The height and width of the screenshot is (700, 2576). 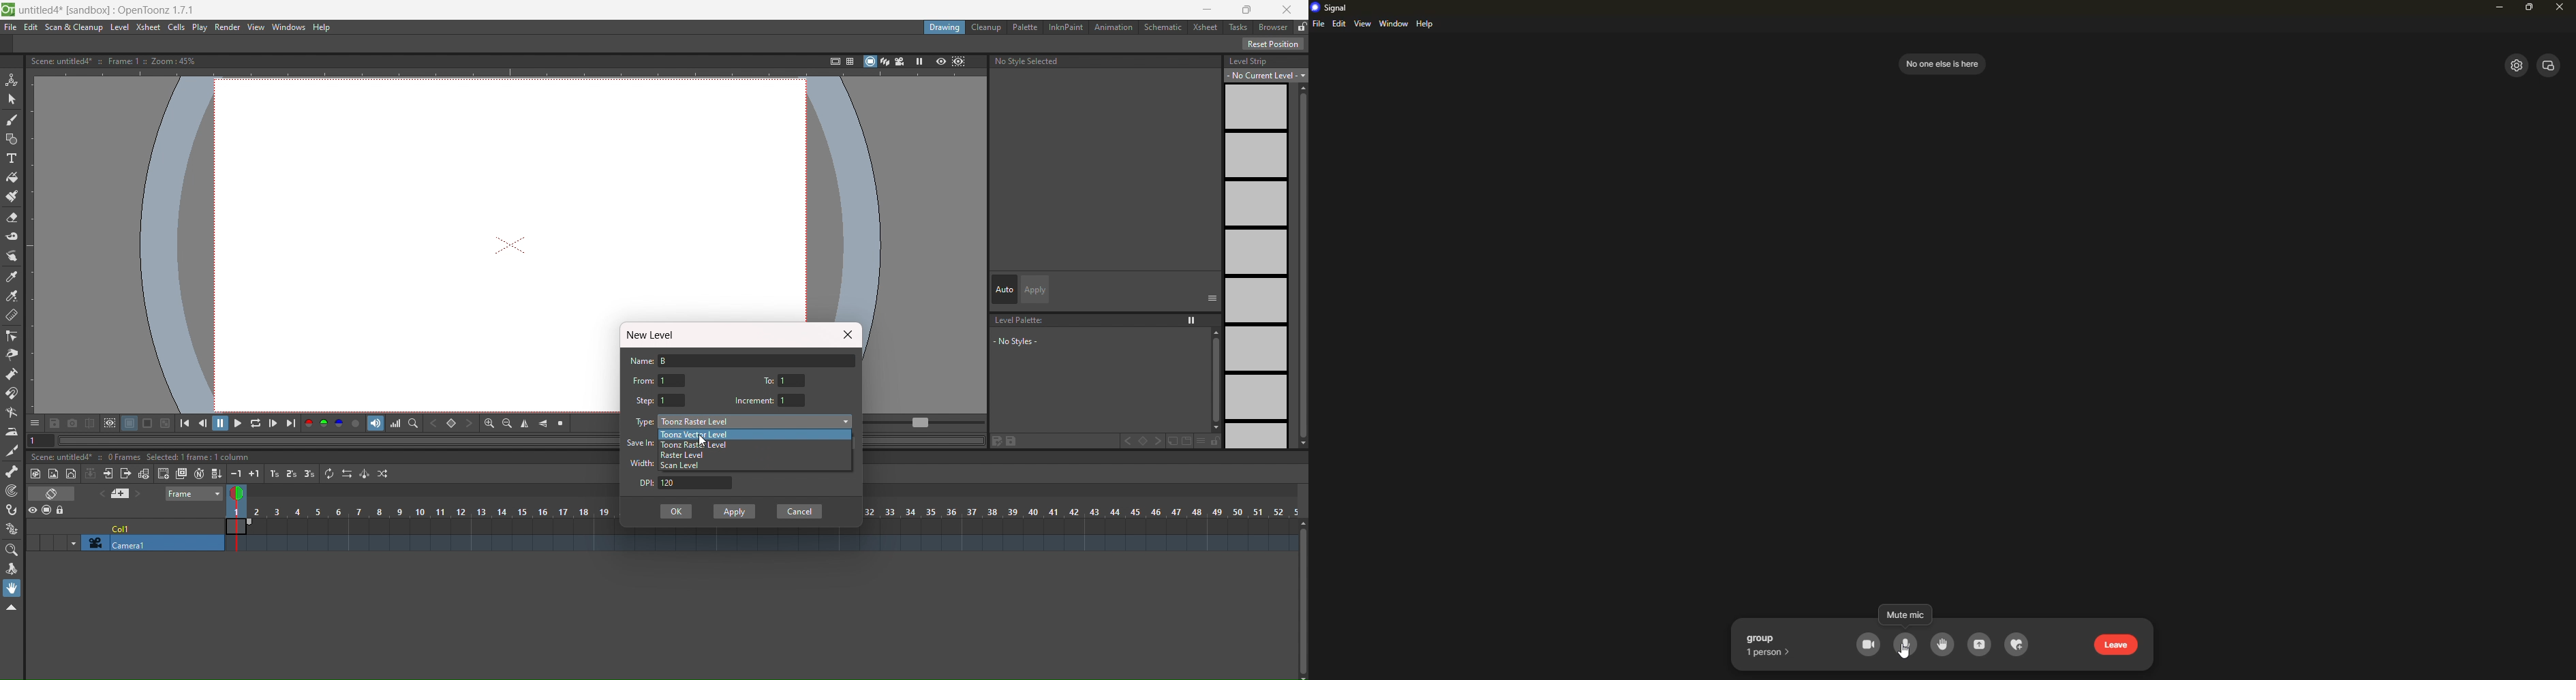 What do you see at coordinates (2515, 65) in the screenshot?
I see `settings` at bounding box center [2515, 65].